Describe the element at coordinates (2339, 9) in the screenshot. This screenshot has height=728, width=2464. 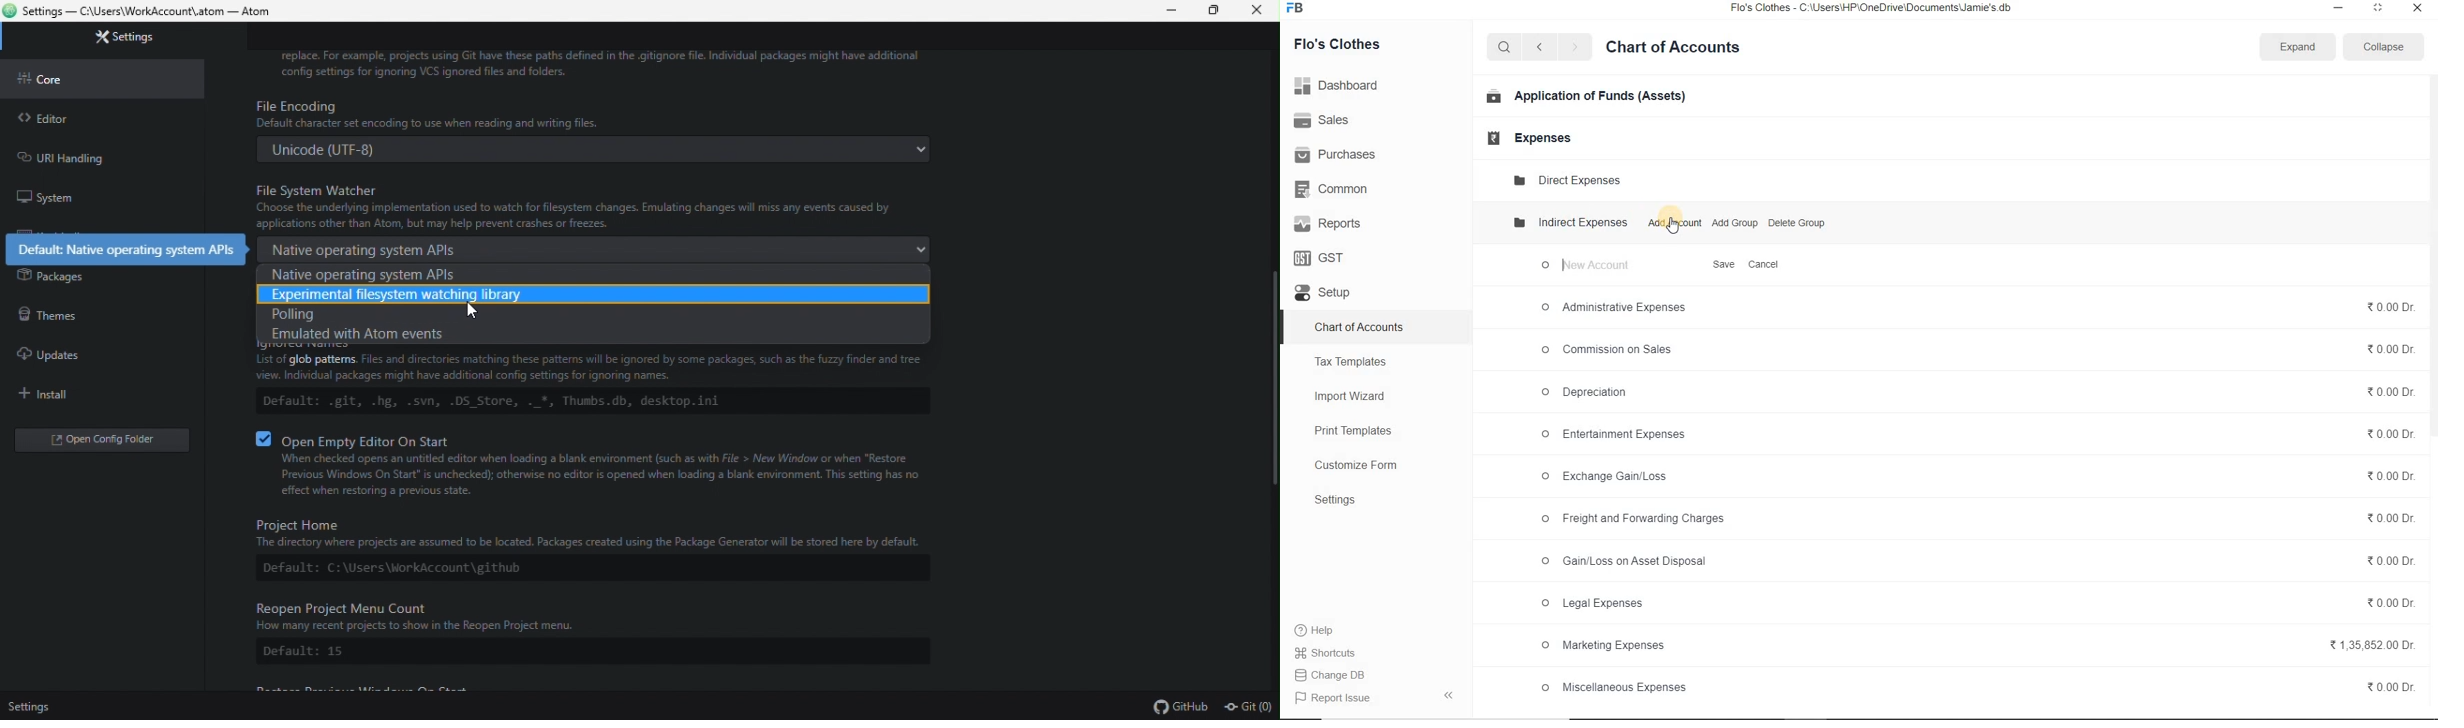
I see `minimize` at that location.